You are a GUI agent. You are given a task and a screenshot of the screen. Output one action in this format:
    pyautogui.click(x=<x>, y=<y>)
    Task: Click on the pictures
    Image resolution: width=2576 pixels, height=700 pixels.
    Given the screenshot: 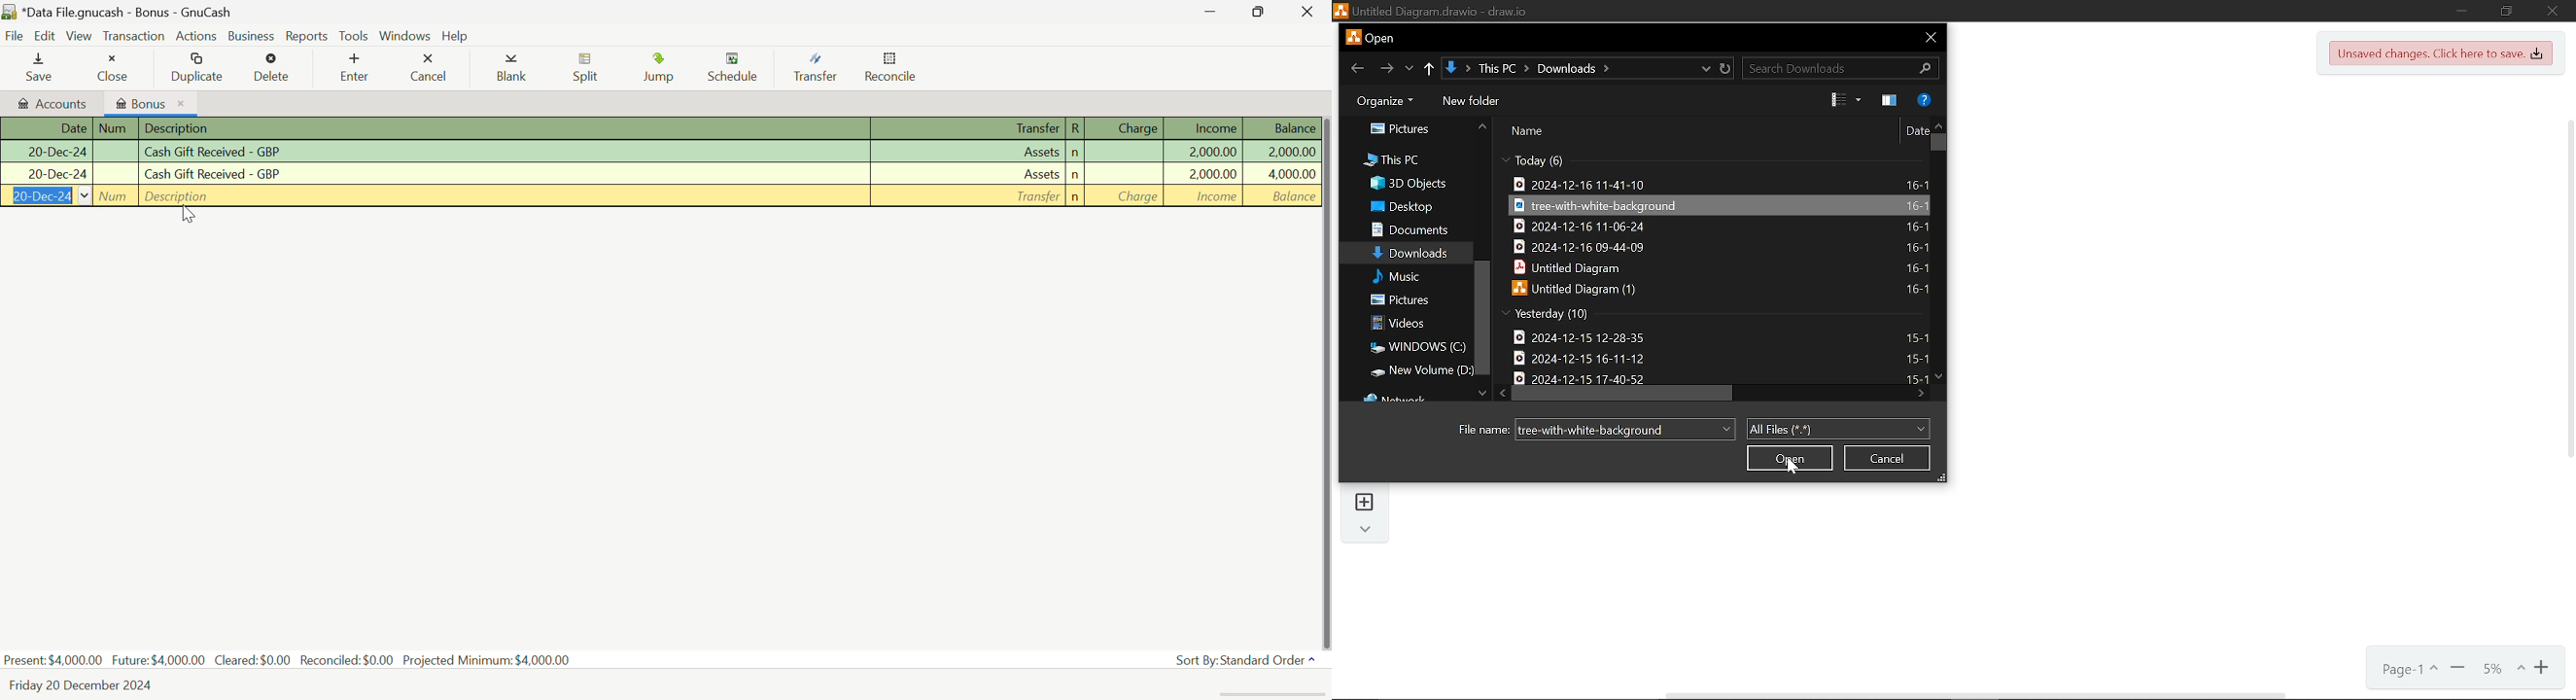 What is the action you would take?
    pyautogui.click(x=1400, y=301)
    